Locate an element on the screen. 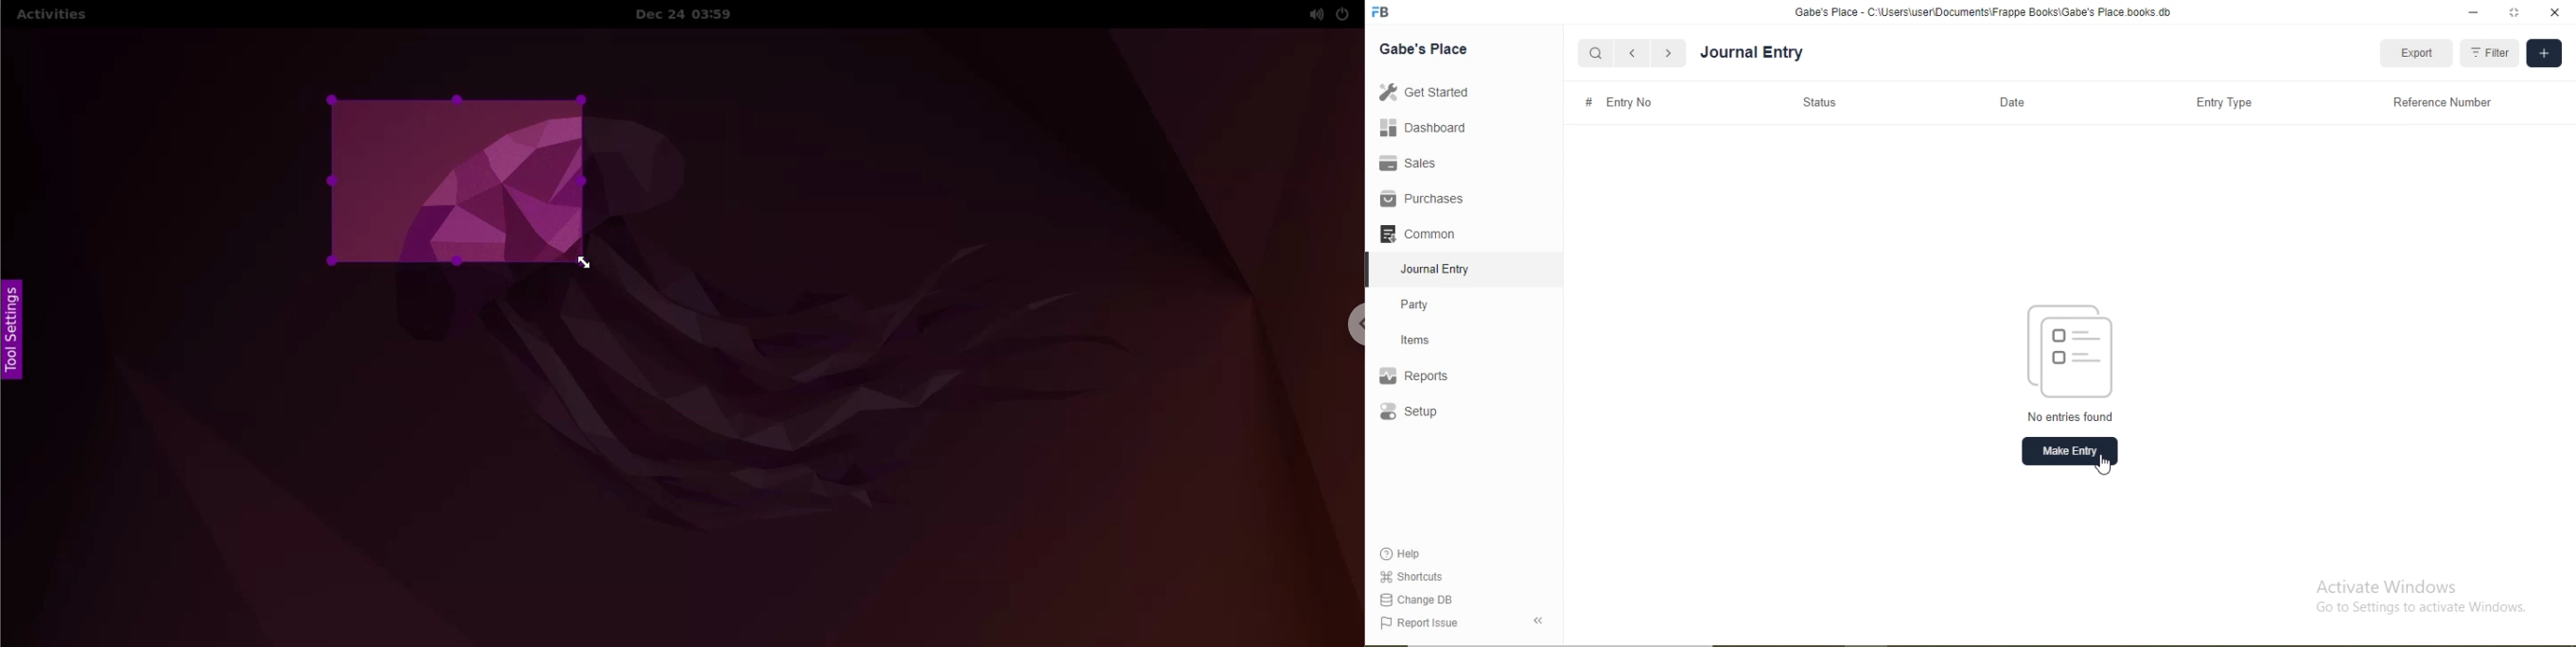 This screenshot has height=672, width=2576. Date is located at coordinates (2014, 103).